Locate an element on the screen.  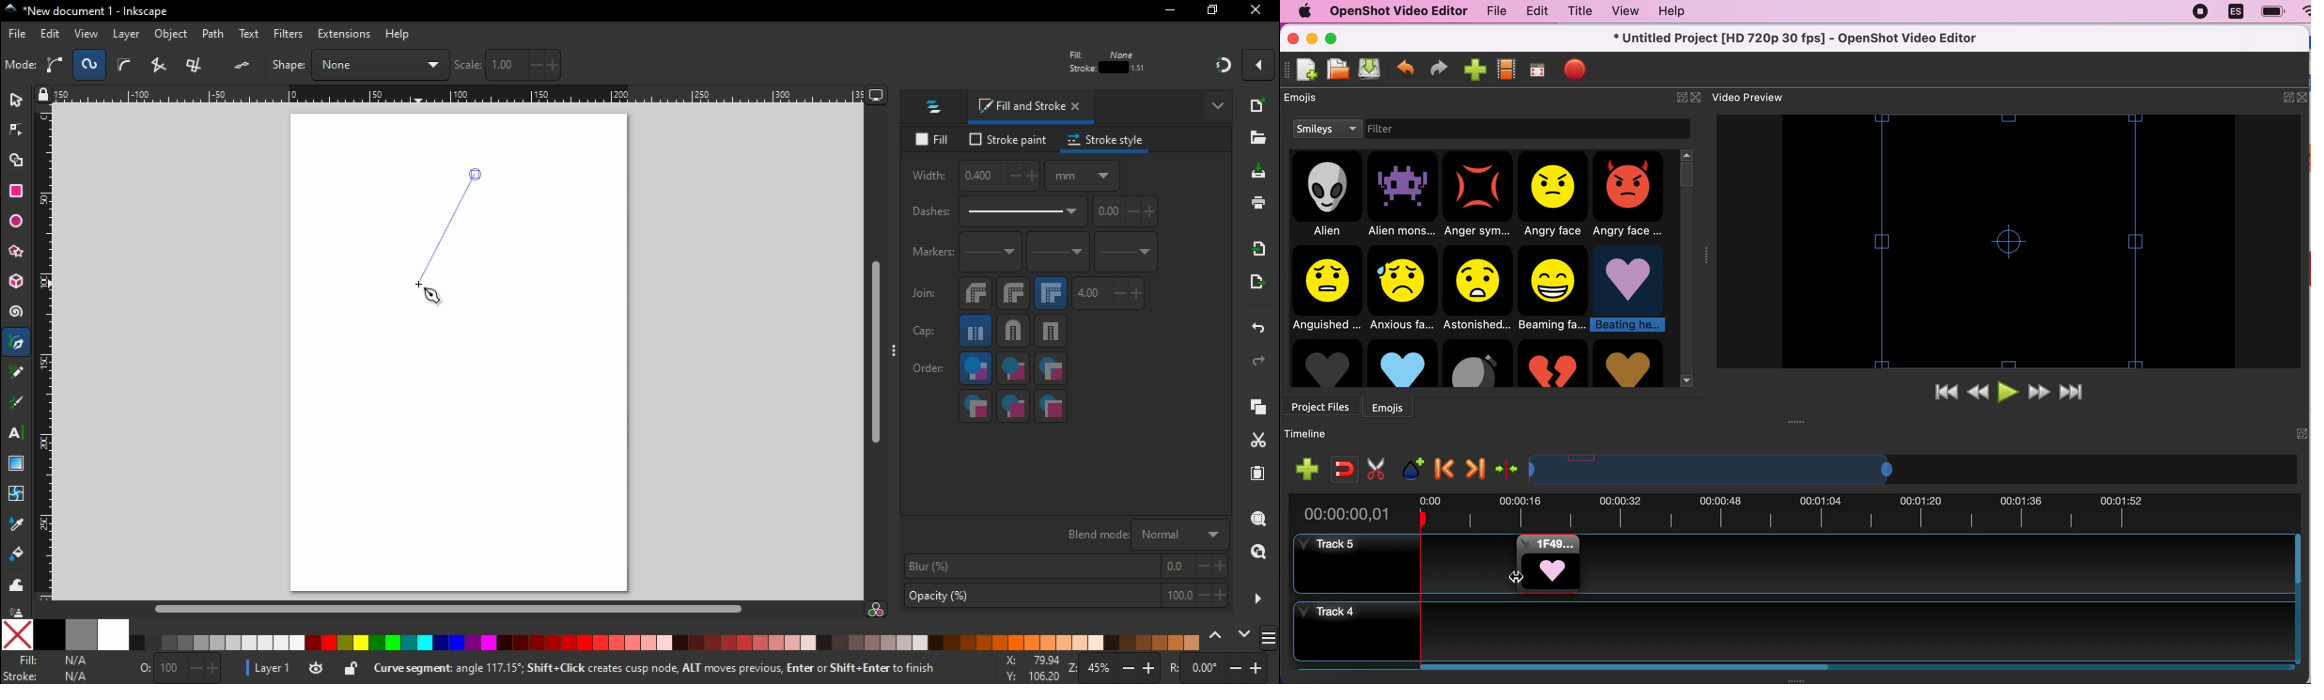
view is located at coordinates (85, 34).